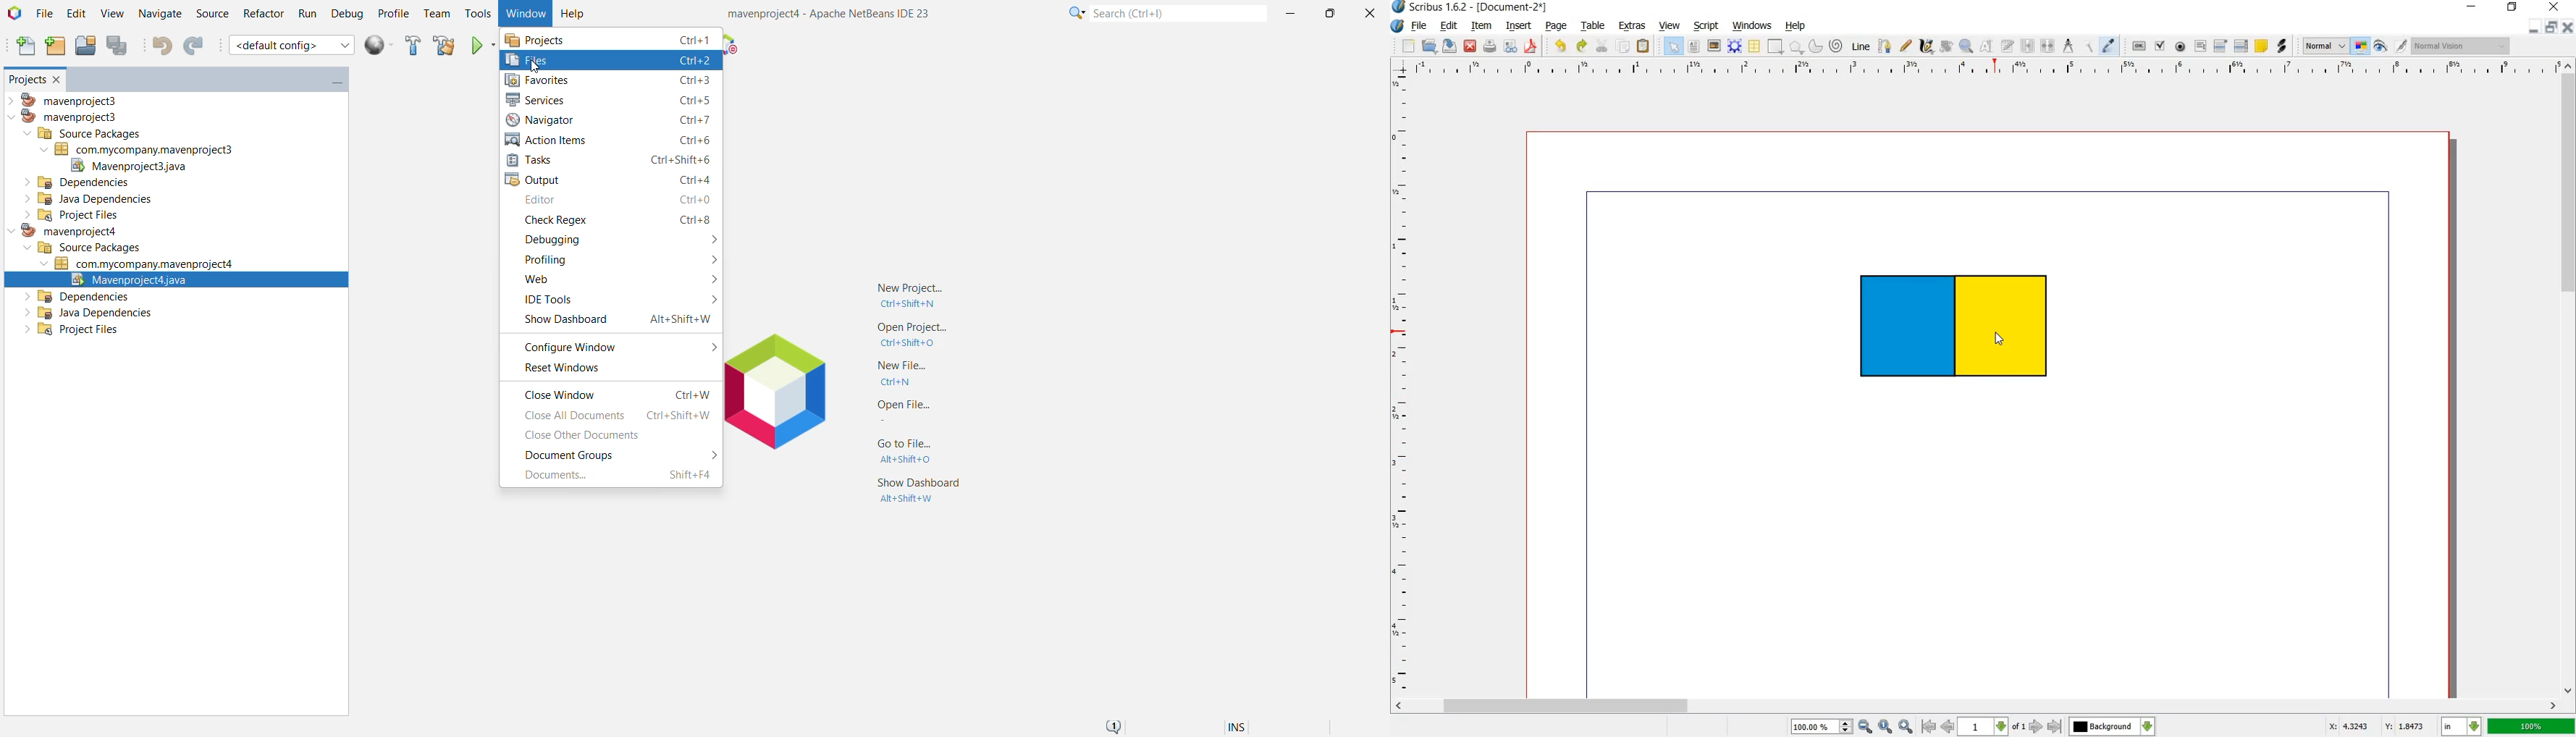 The width and height of the screenshot is (2576, 756). What do you see at coordinates (2460, 47) in the screenshot?
I see `normal vision` at bounding box center [2460, 47].